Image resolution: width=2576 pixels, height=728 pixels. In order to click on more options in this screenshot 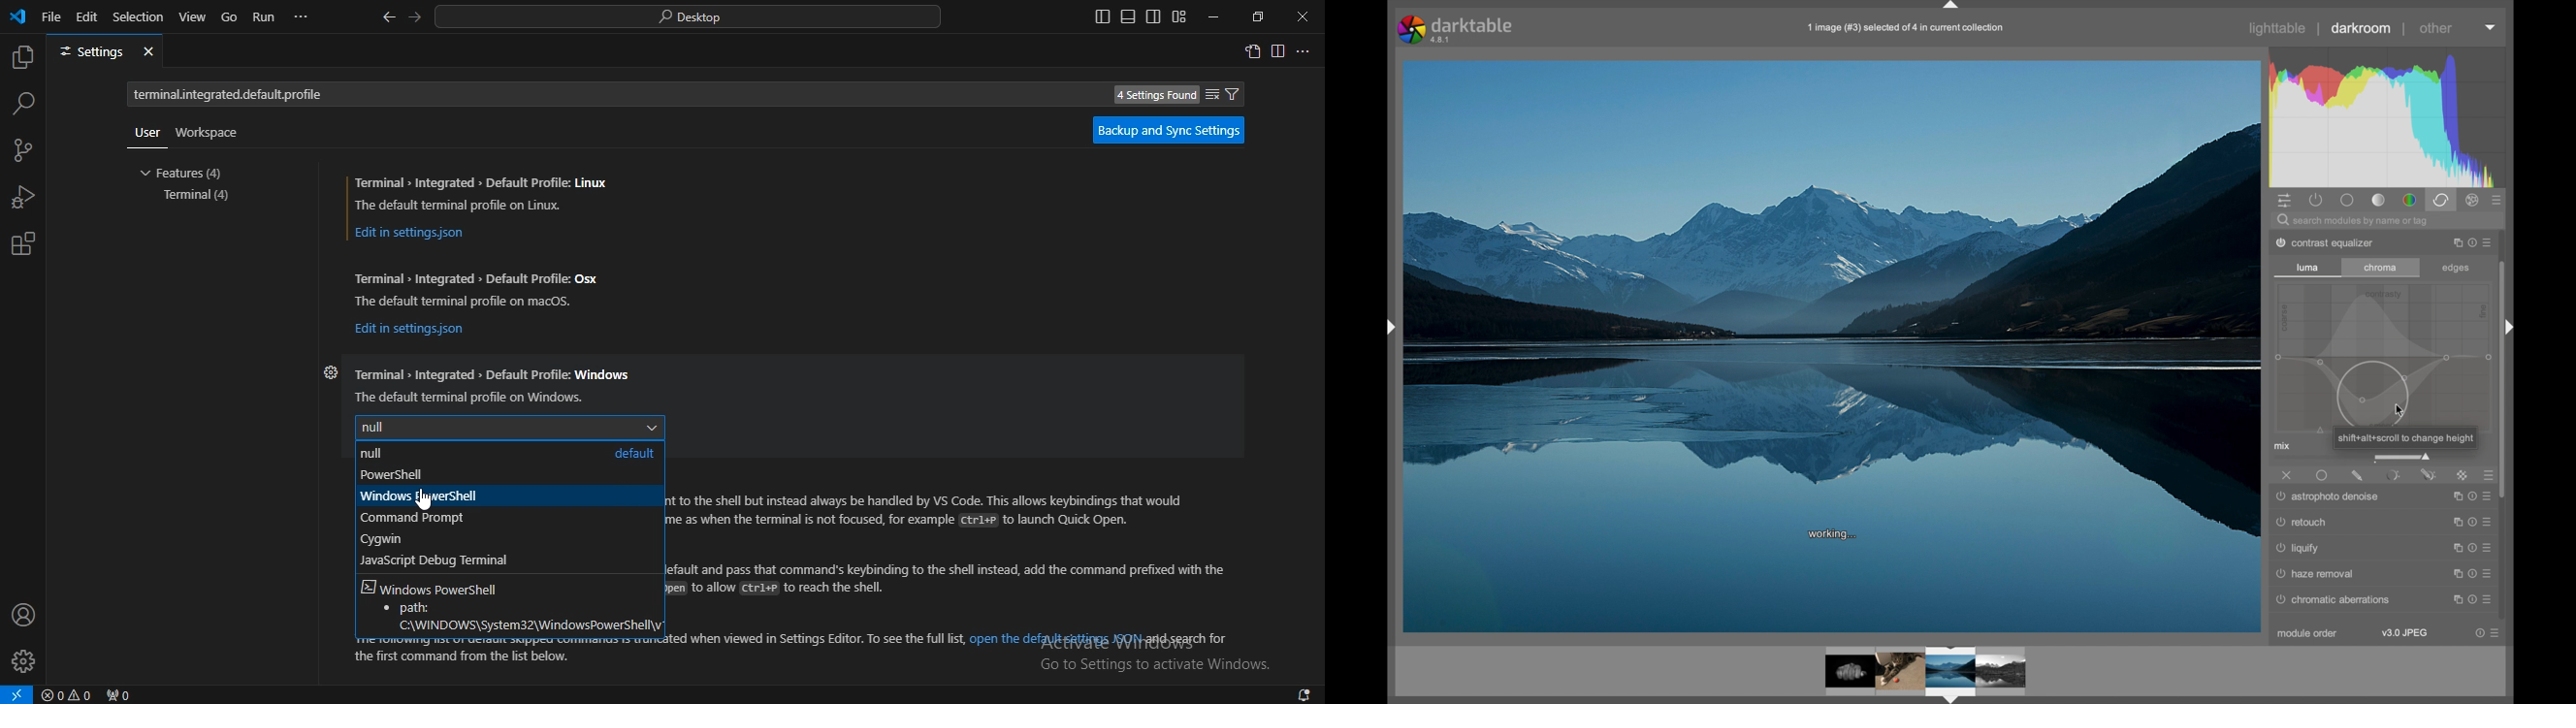, I will do `click(2470, 523)`.